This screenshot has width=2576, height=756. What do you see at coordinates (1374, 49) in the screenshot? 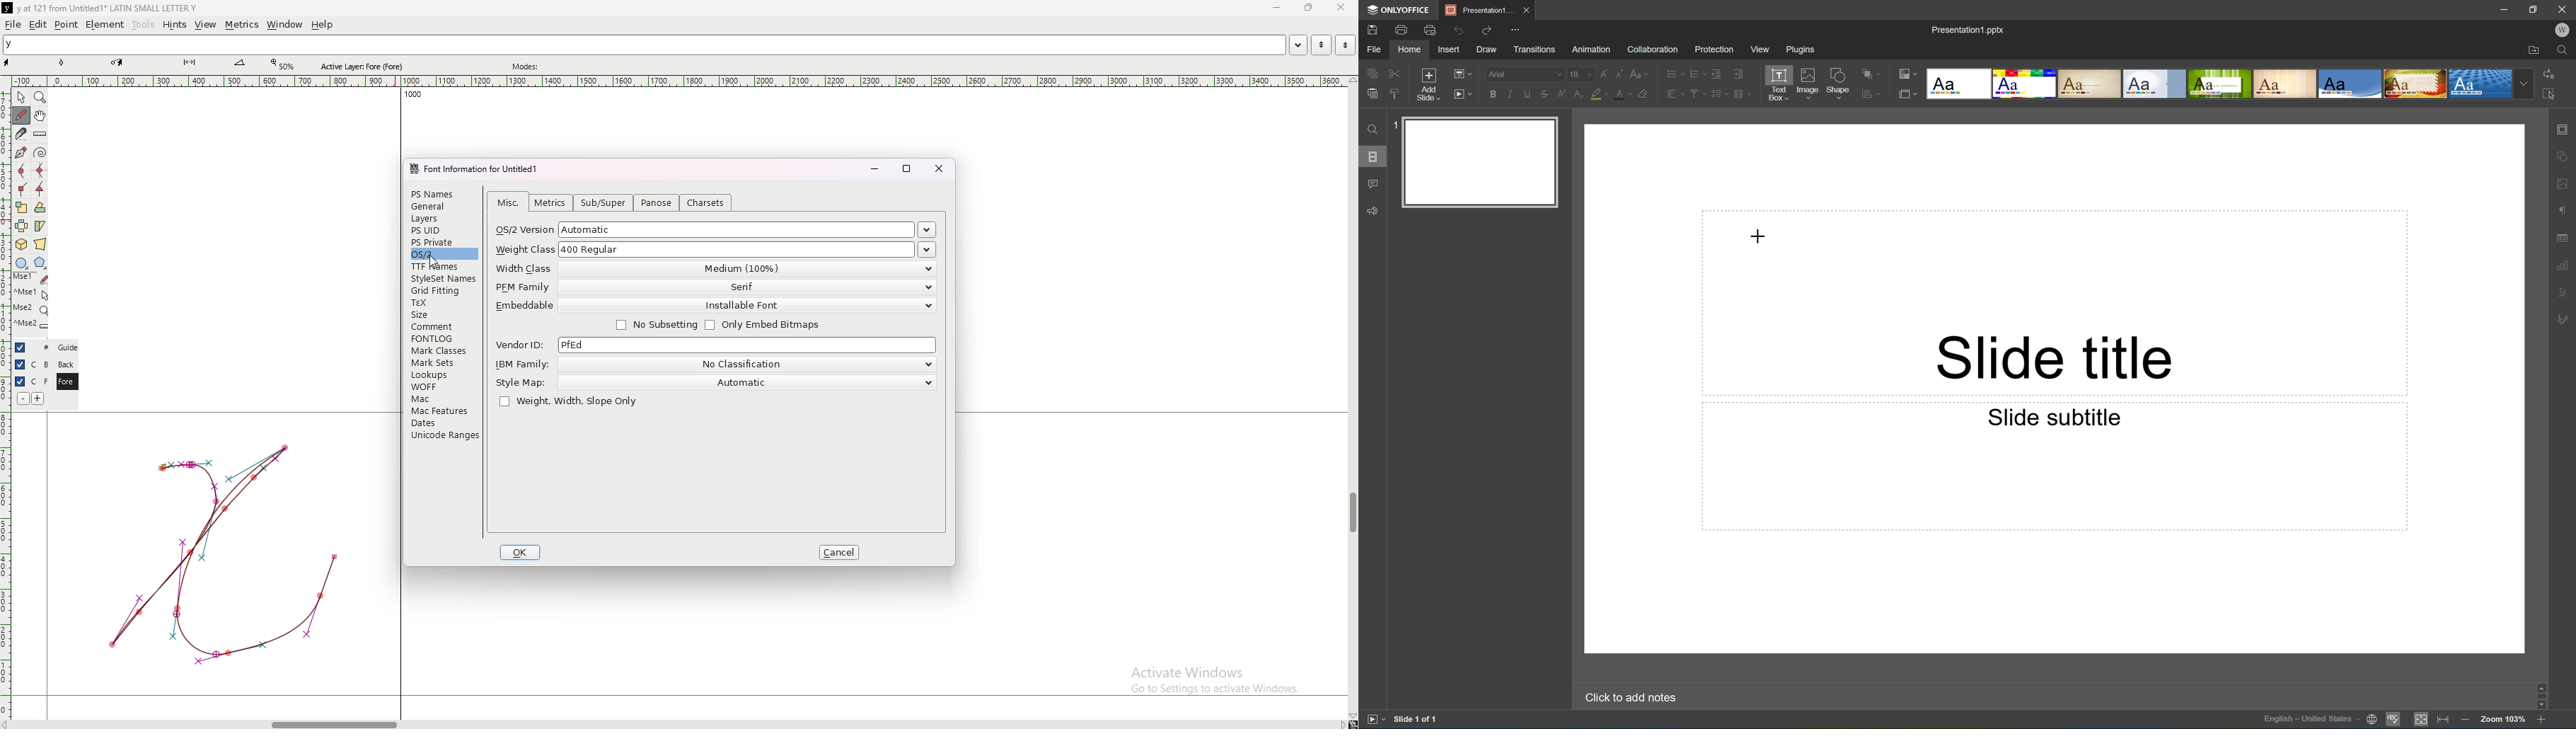
I see `File` at bounding box center [1374, 49].